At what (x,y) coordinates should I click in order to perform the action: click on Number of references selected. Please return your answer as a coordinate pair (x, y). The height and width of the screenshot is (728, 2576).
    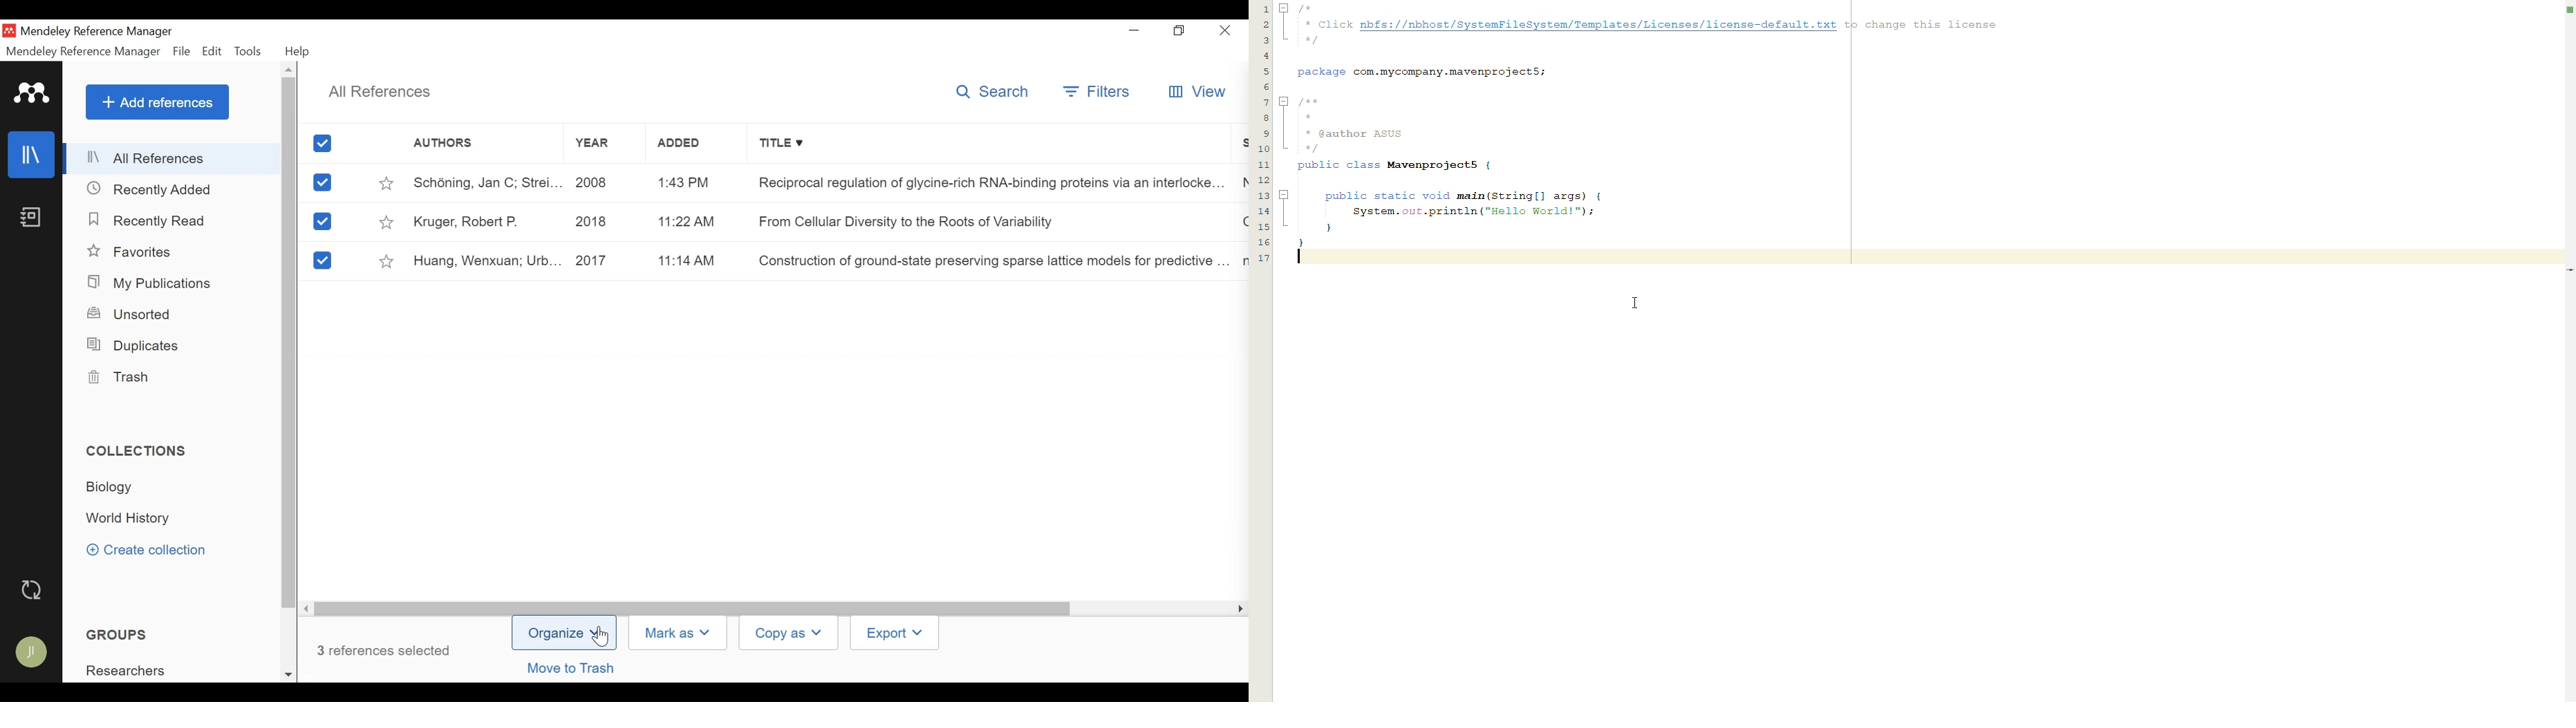
    Looking at the image, I should click on (385, 650).